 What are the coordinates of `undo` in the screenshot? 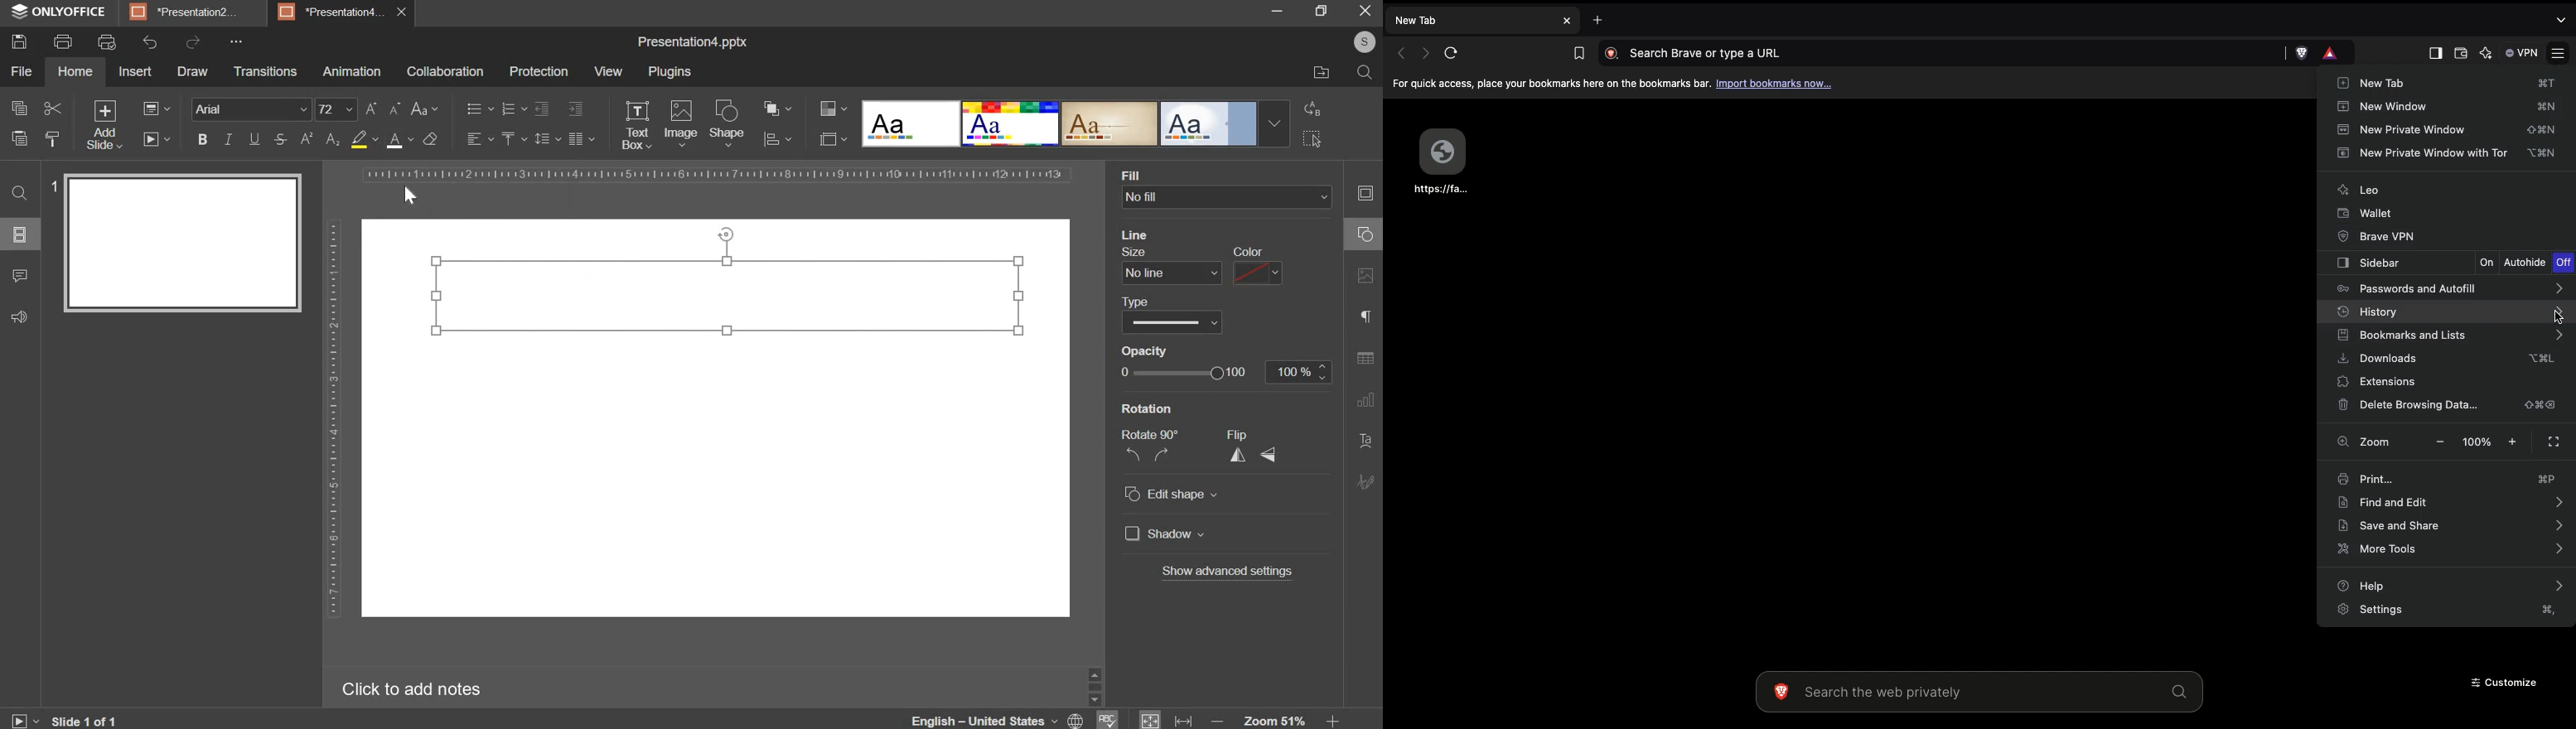 It's located at (150, 41).